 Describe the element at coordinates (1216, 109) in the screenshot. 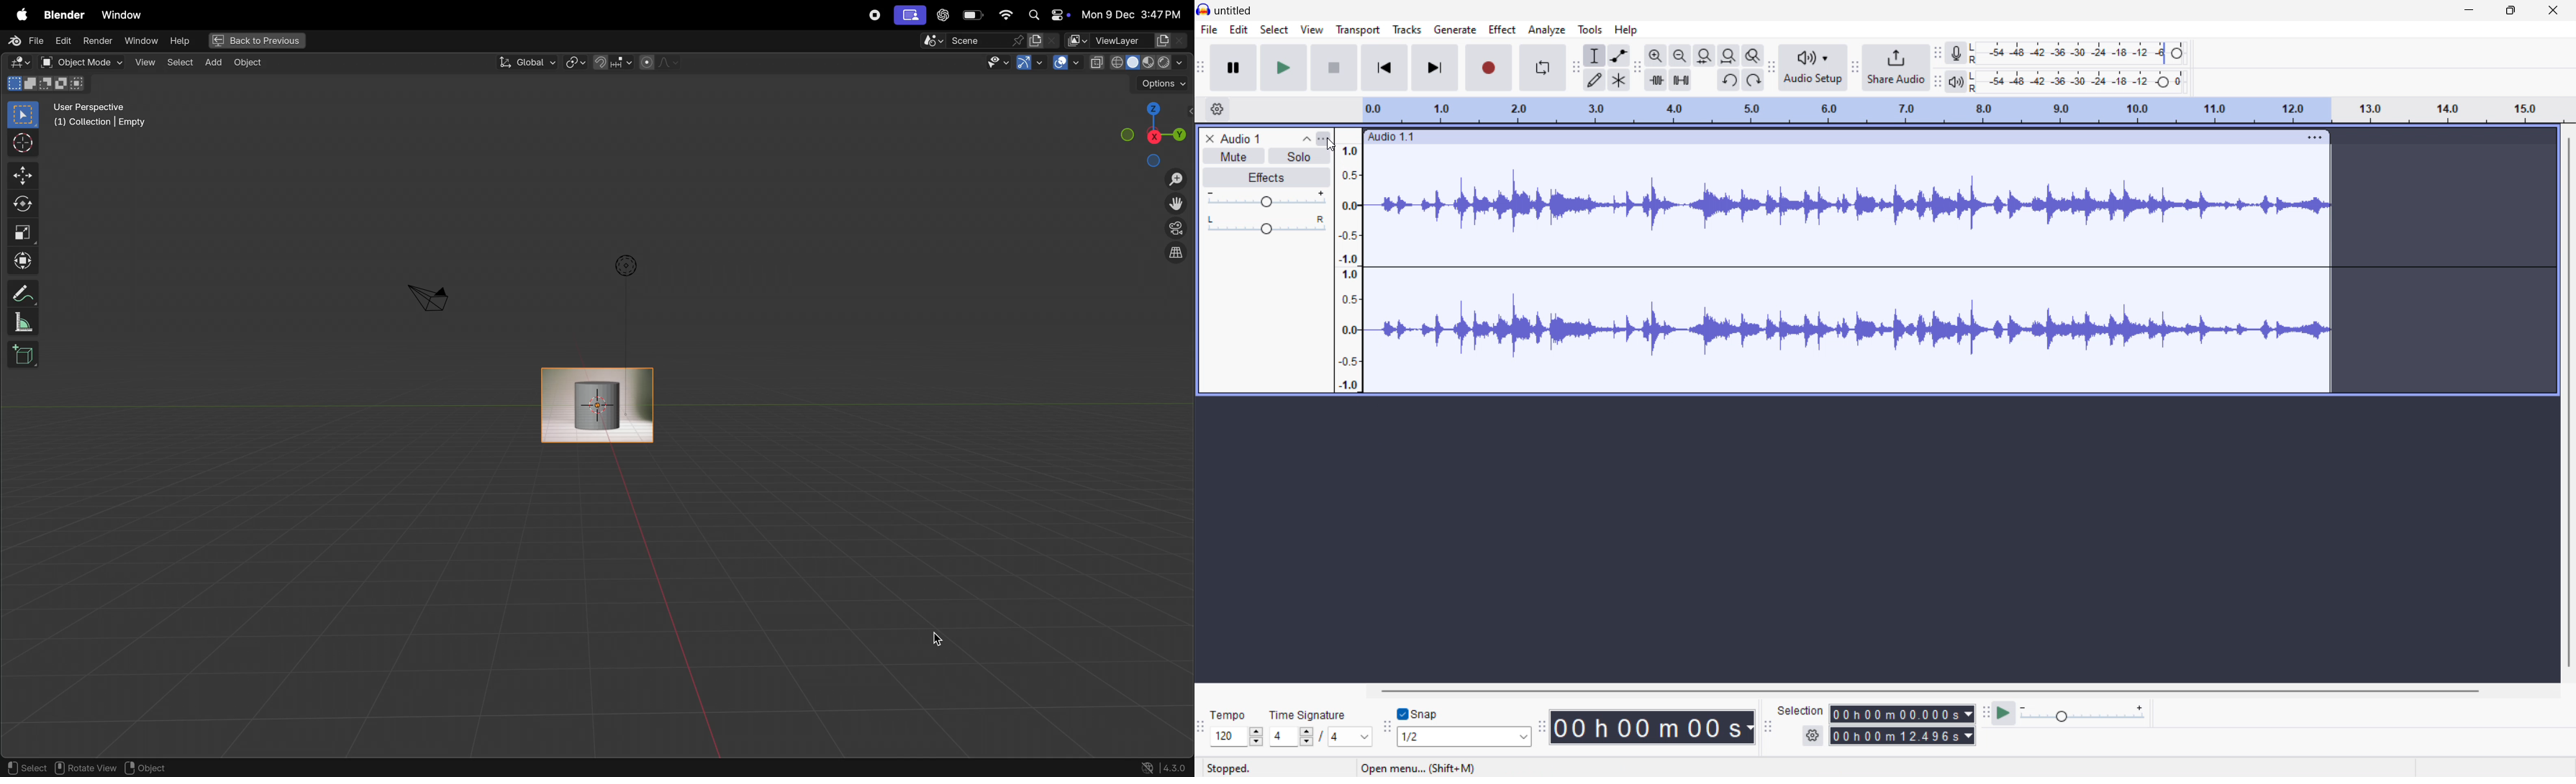

I see `timeline settings` at that location.